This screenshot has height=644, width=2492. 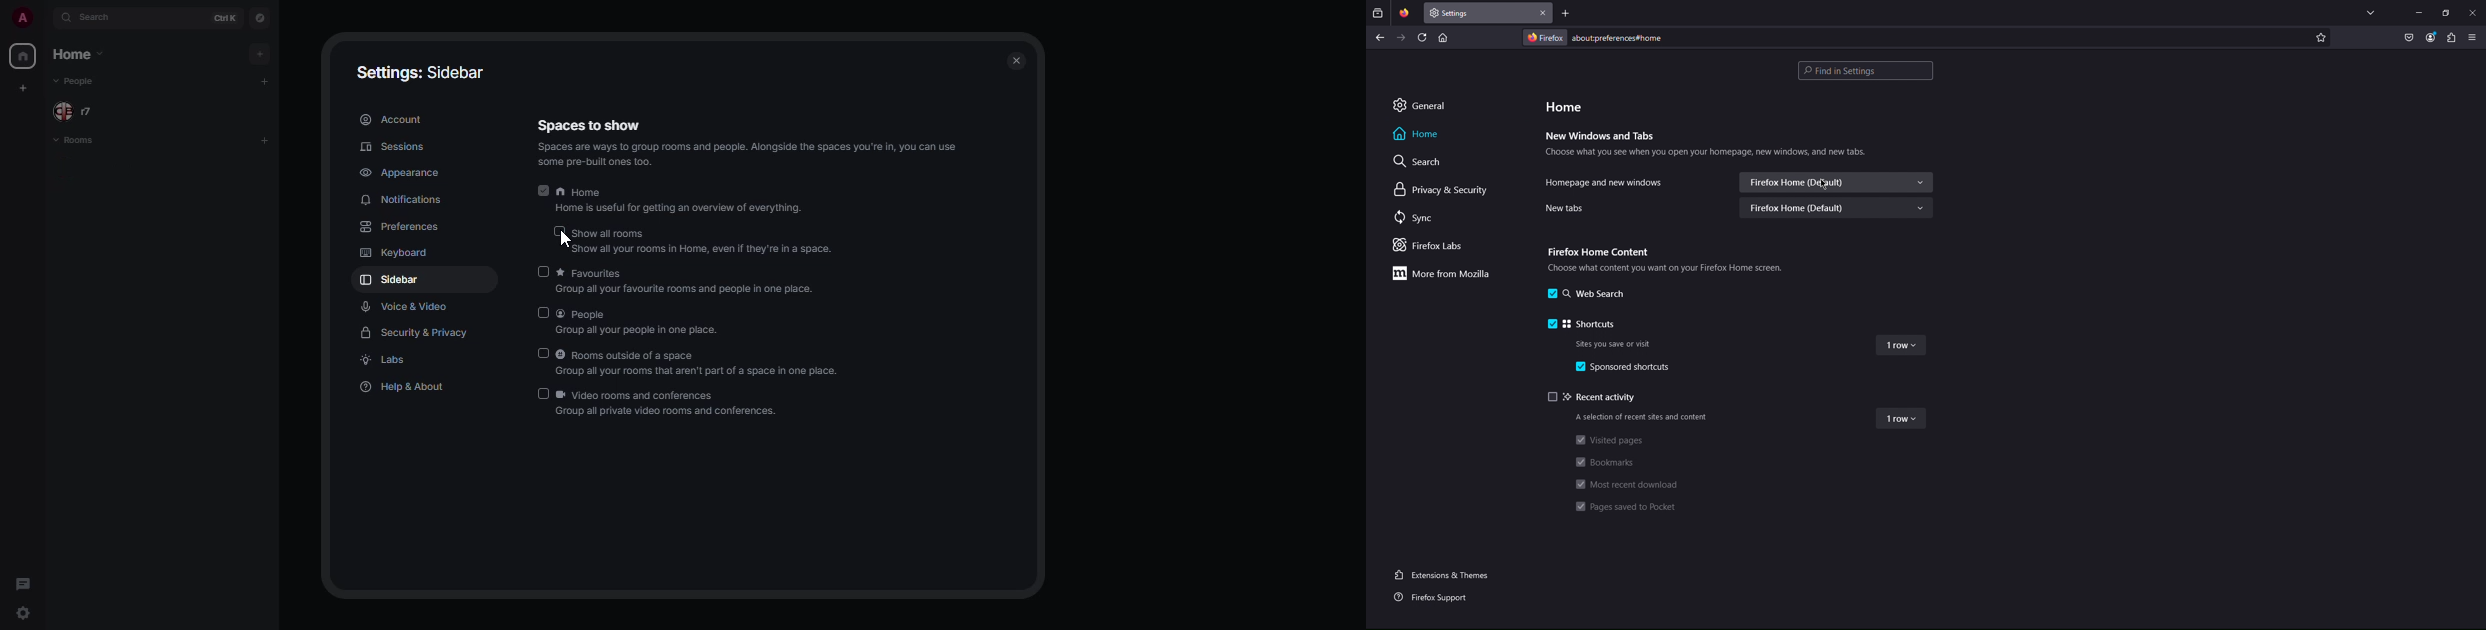 I want to click on add, so click(x=267, y=139).